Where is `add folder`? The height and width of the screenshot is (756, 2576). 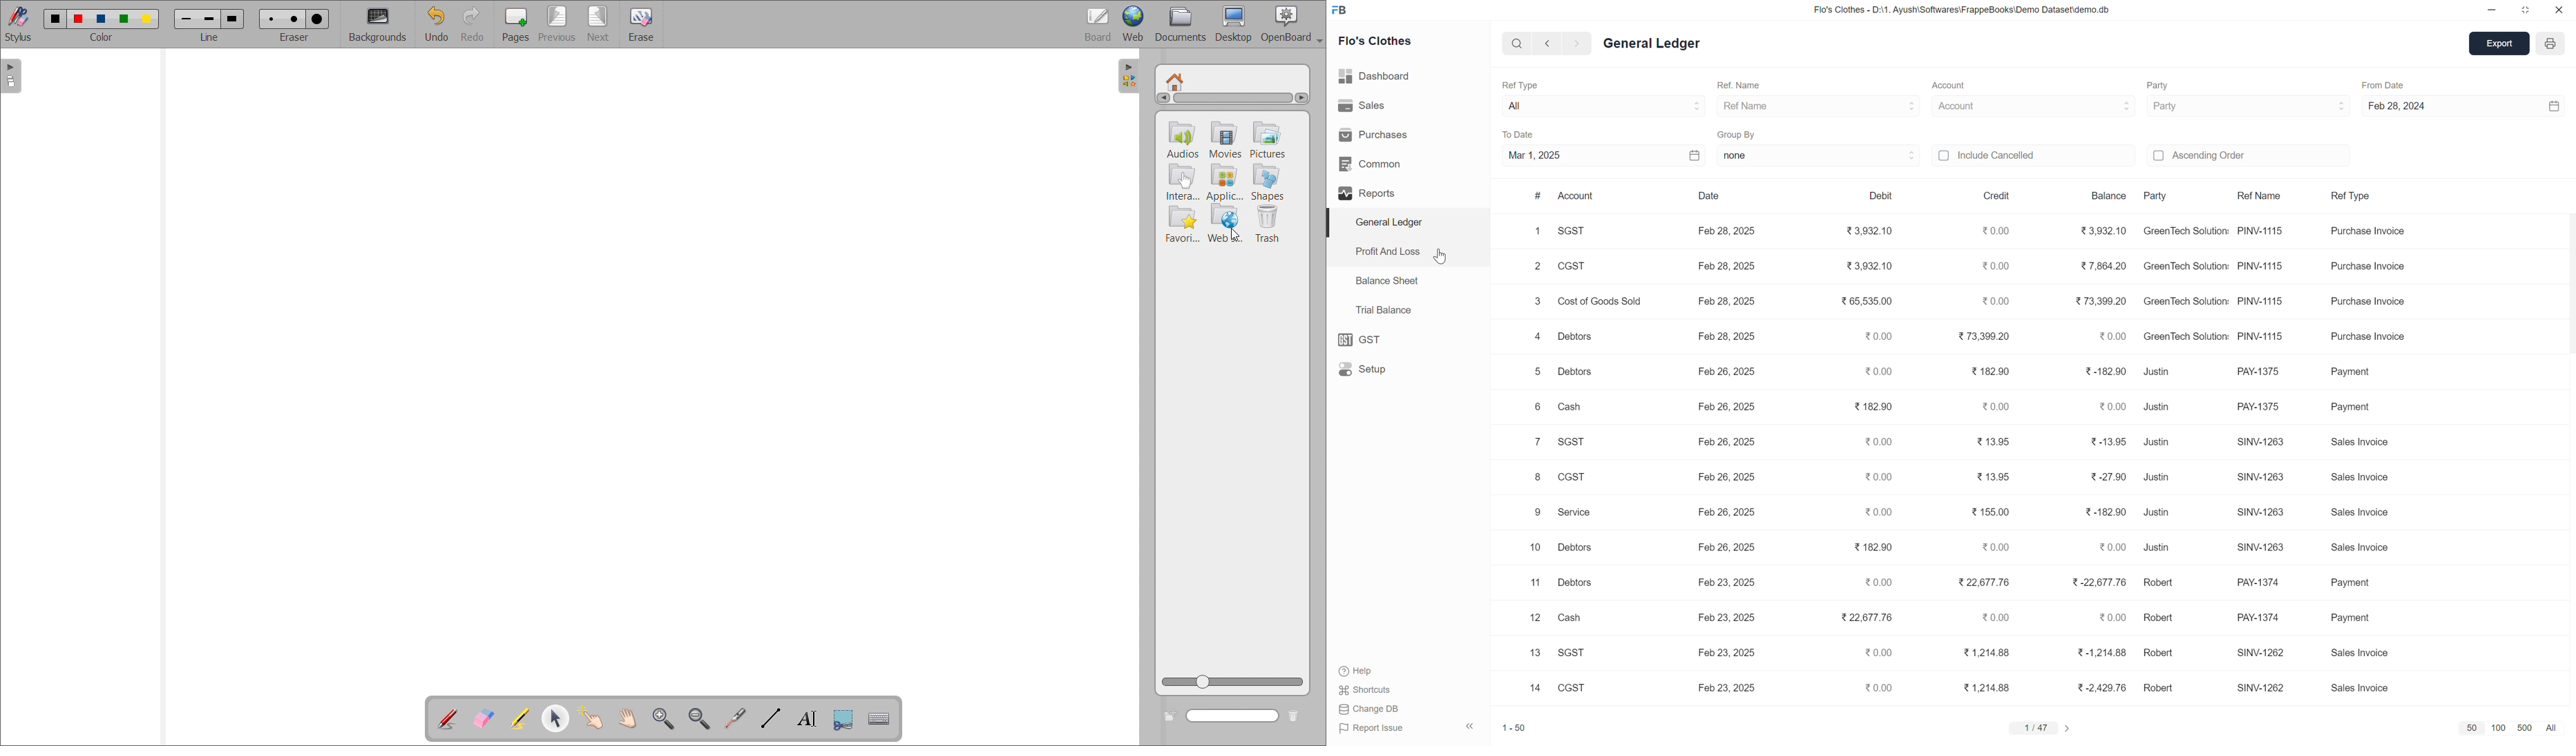
add folder is located at coordinates (1170, 715).